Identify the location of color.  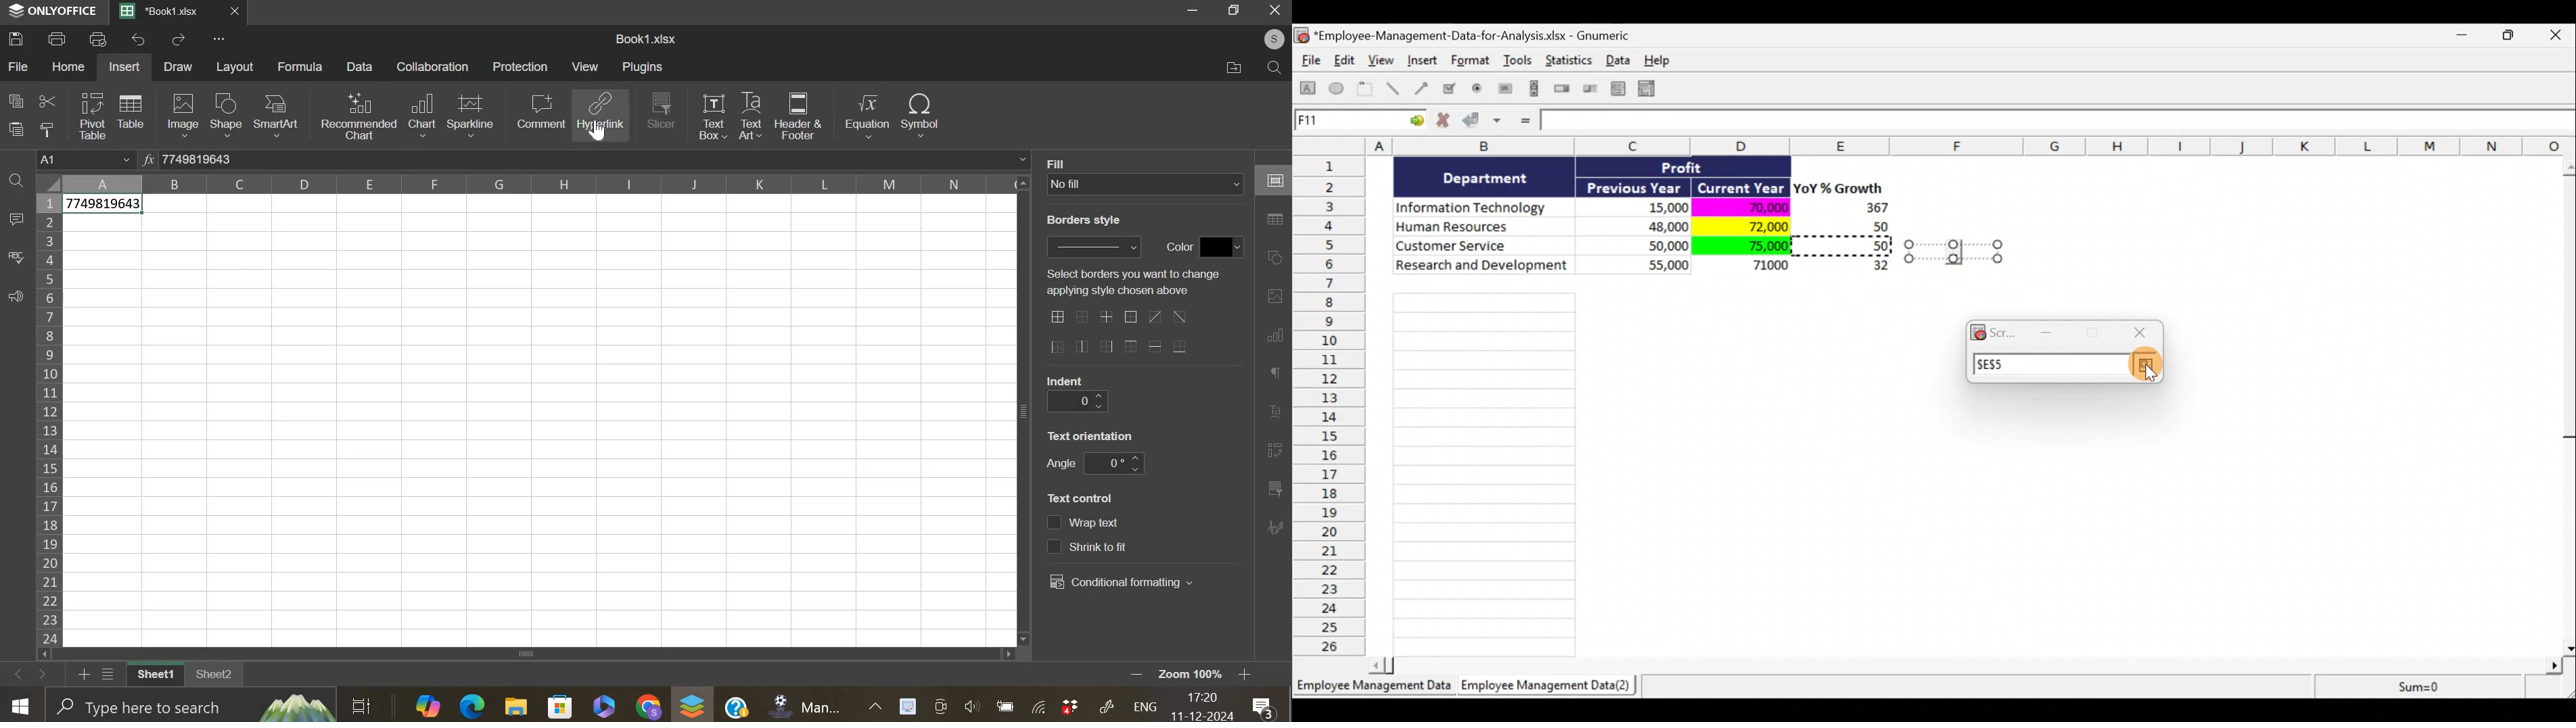
(1222, 247).